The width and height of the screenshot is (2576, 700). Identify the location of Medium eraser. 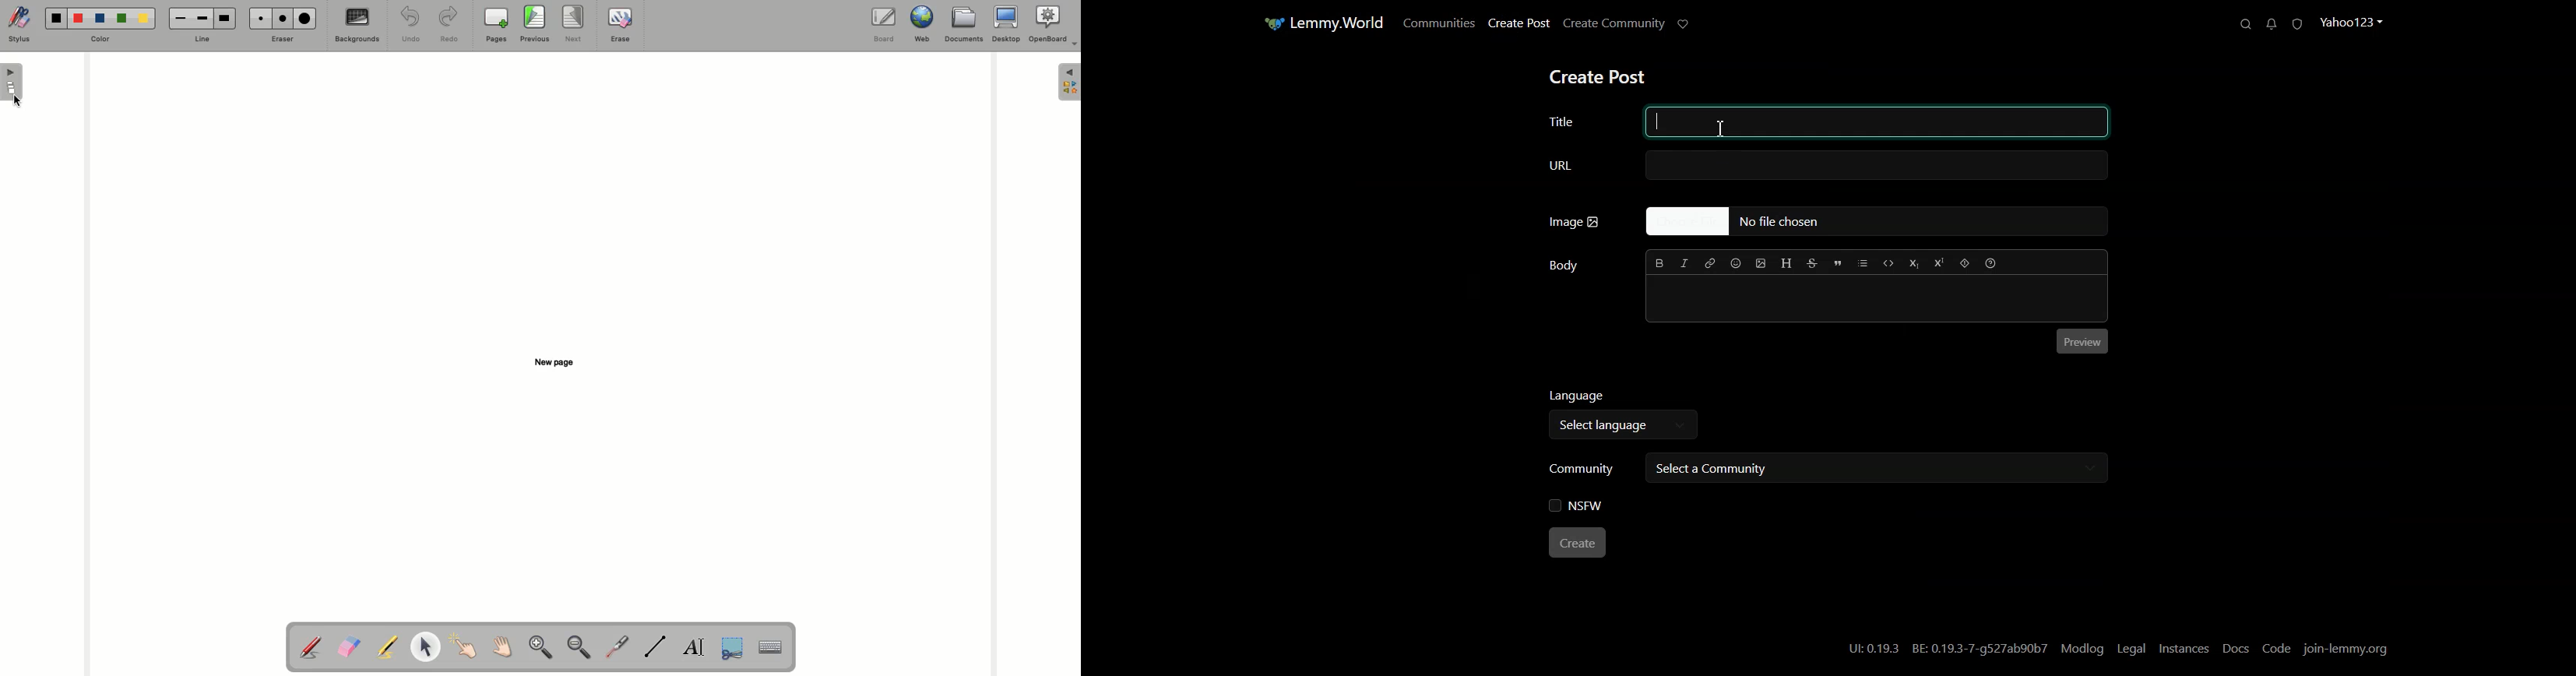
(280, 18).